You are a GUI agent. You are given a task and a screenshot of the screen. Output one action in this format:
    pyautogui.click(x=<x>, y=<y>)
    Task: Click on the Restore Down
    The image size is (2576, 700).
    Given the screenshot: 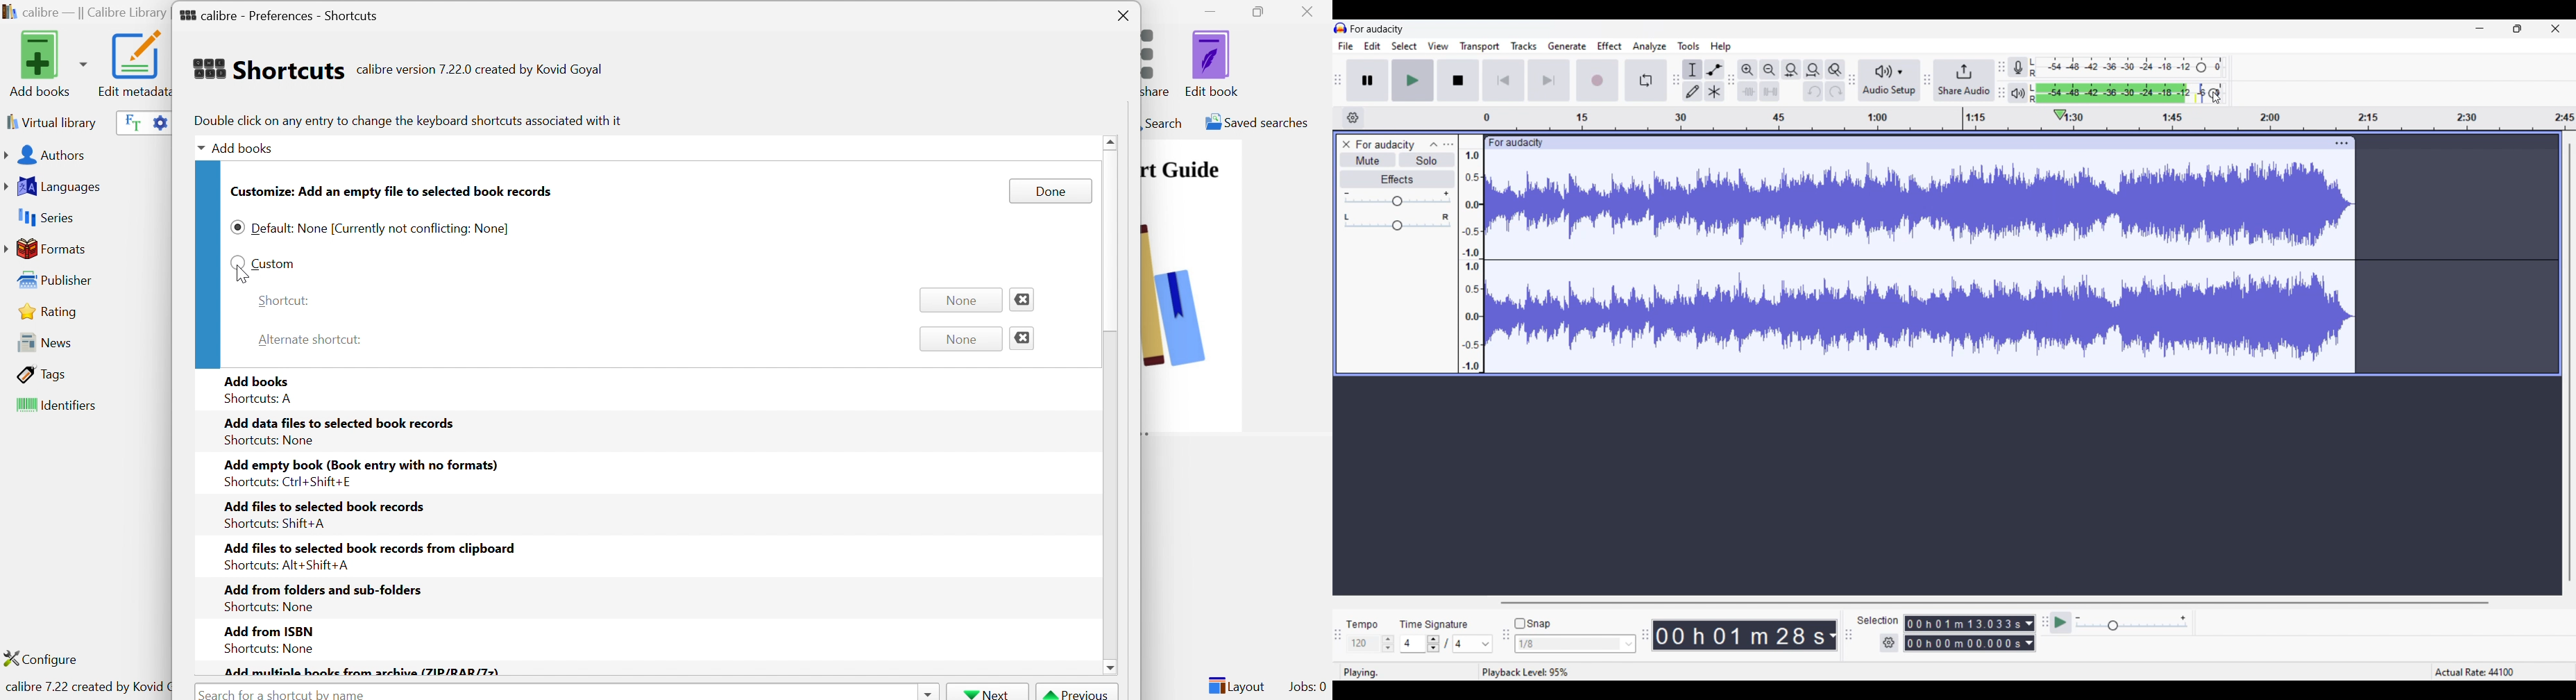 What is the action you would take?
    pyautogui.click(x=1262, y=12)
    